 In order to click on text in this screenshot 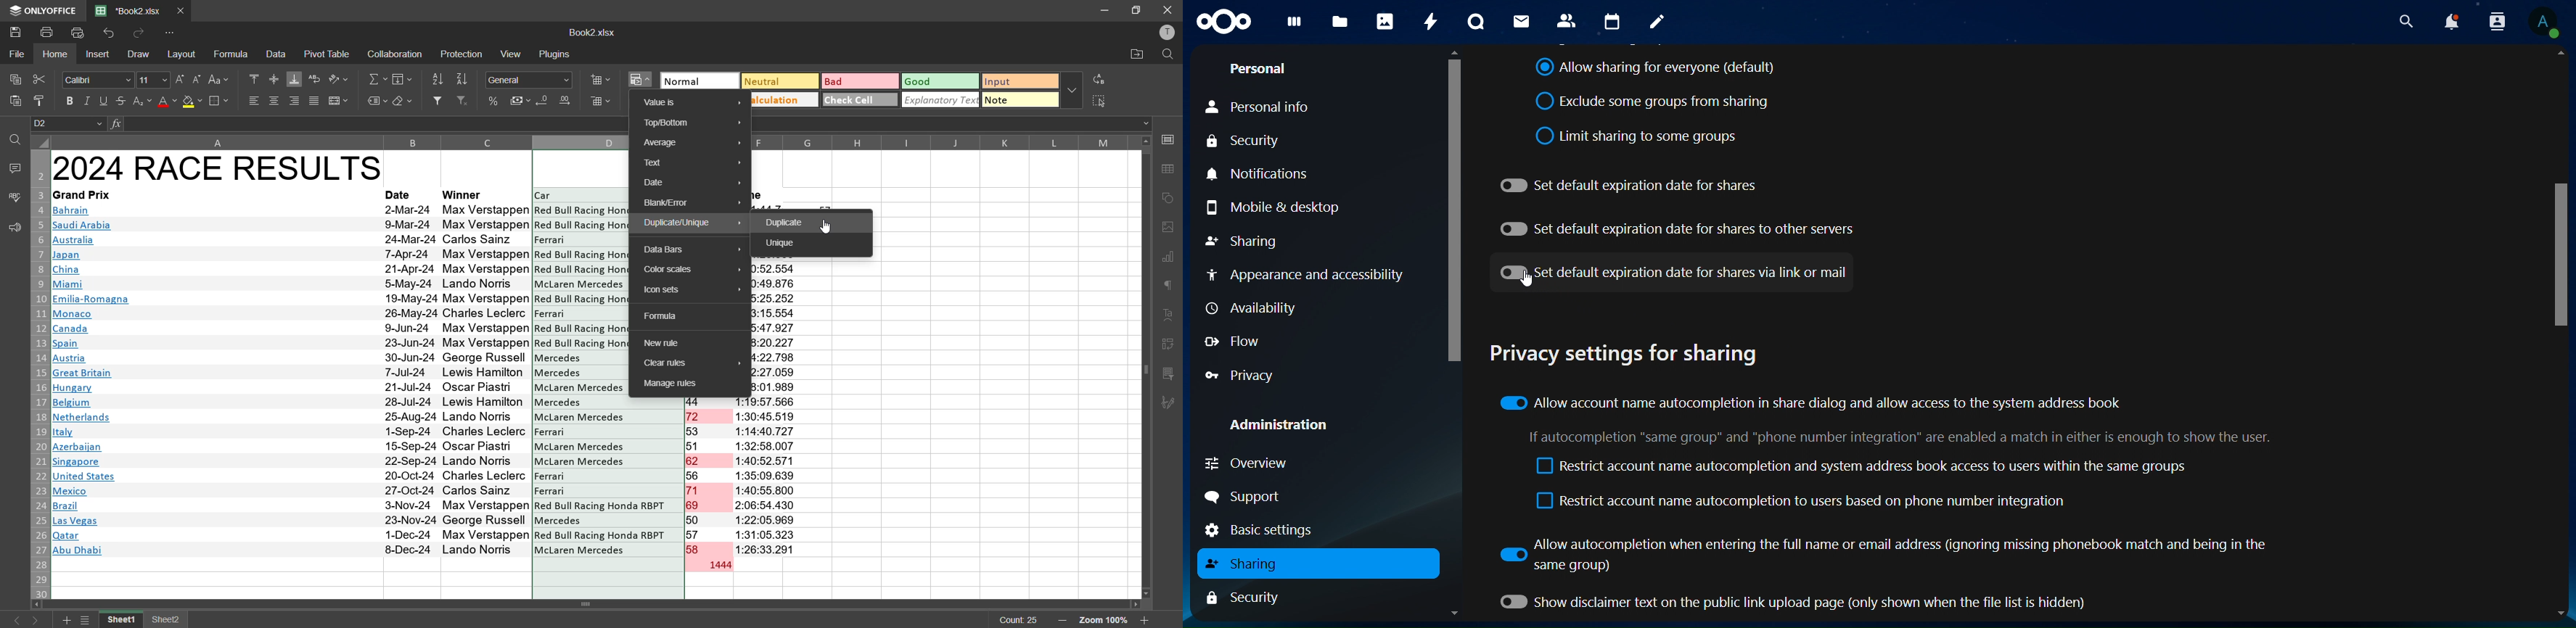, I will do `click(691, 164)`.